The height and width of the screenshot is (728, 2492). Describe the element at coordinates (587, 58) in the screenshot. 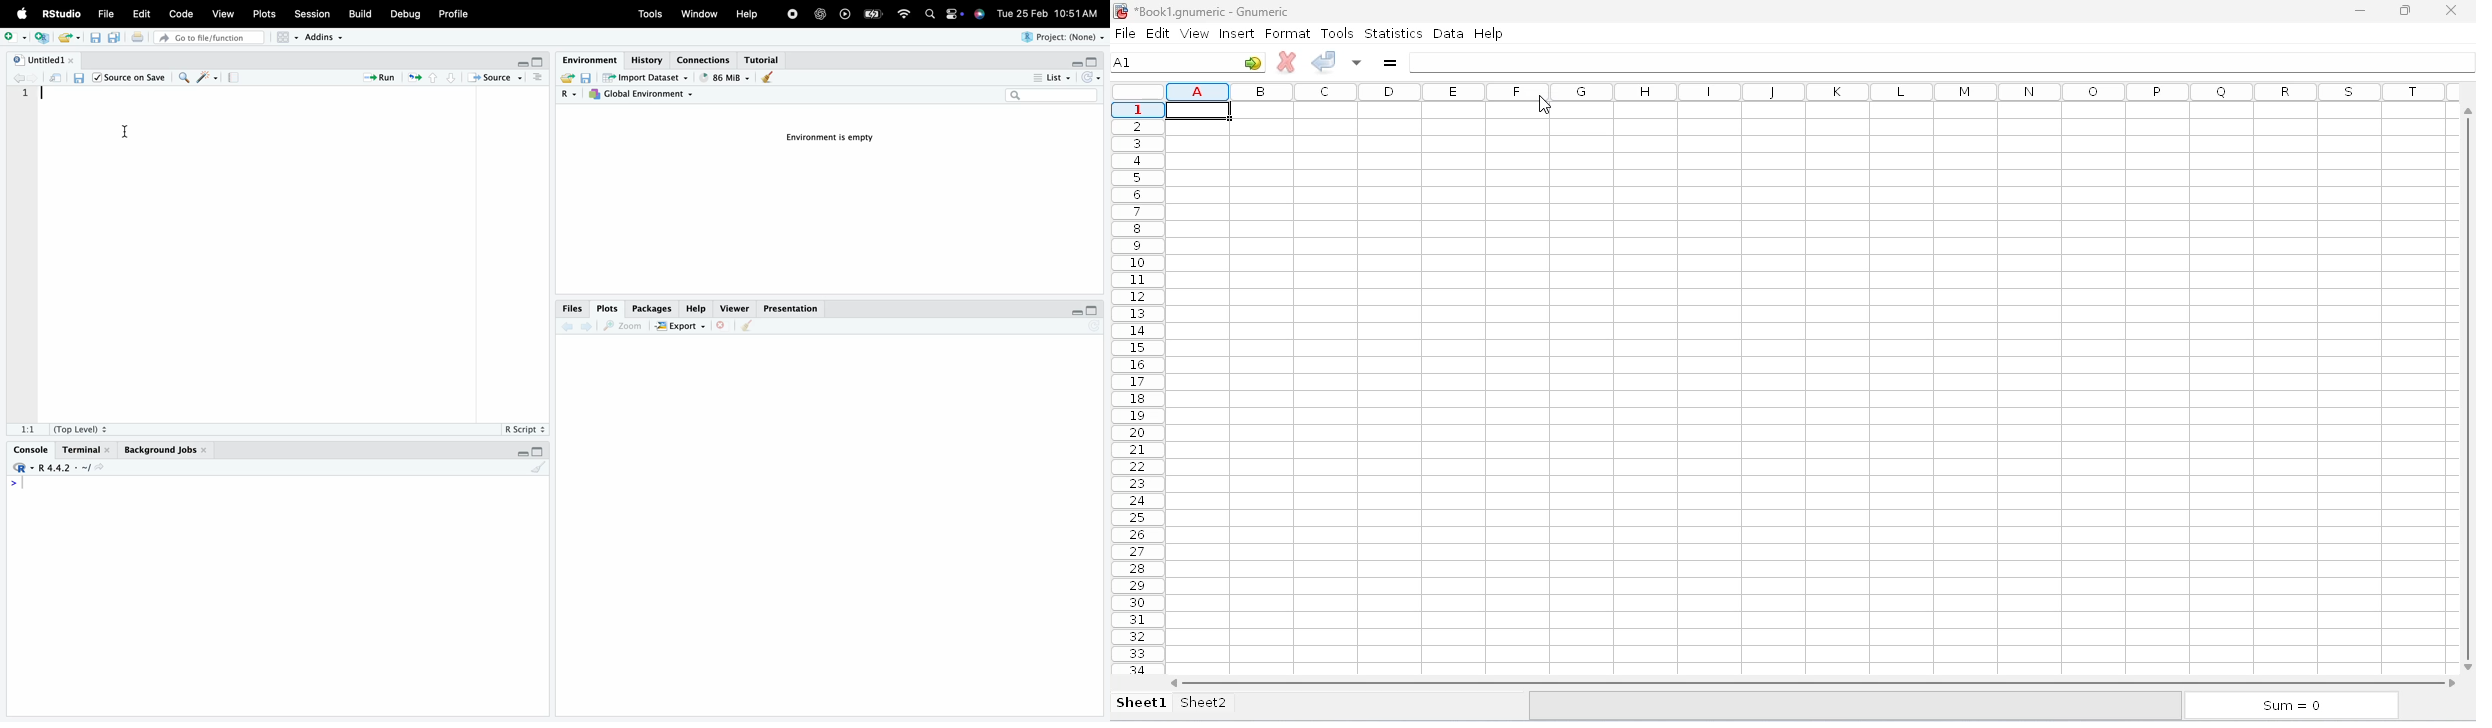

I see `Environment` at that location.